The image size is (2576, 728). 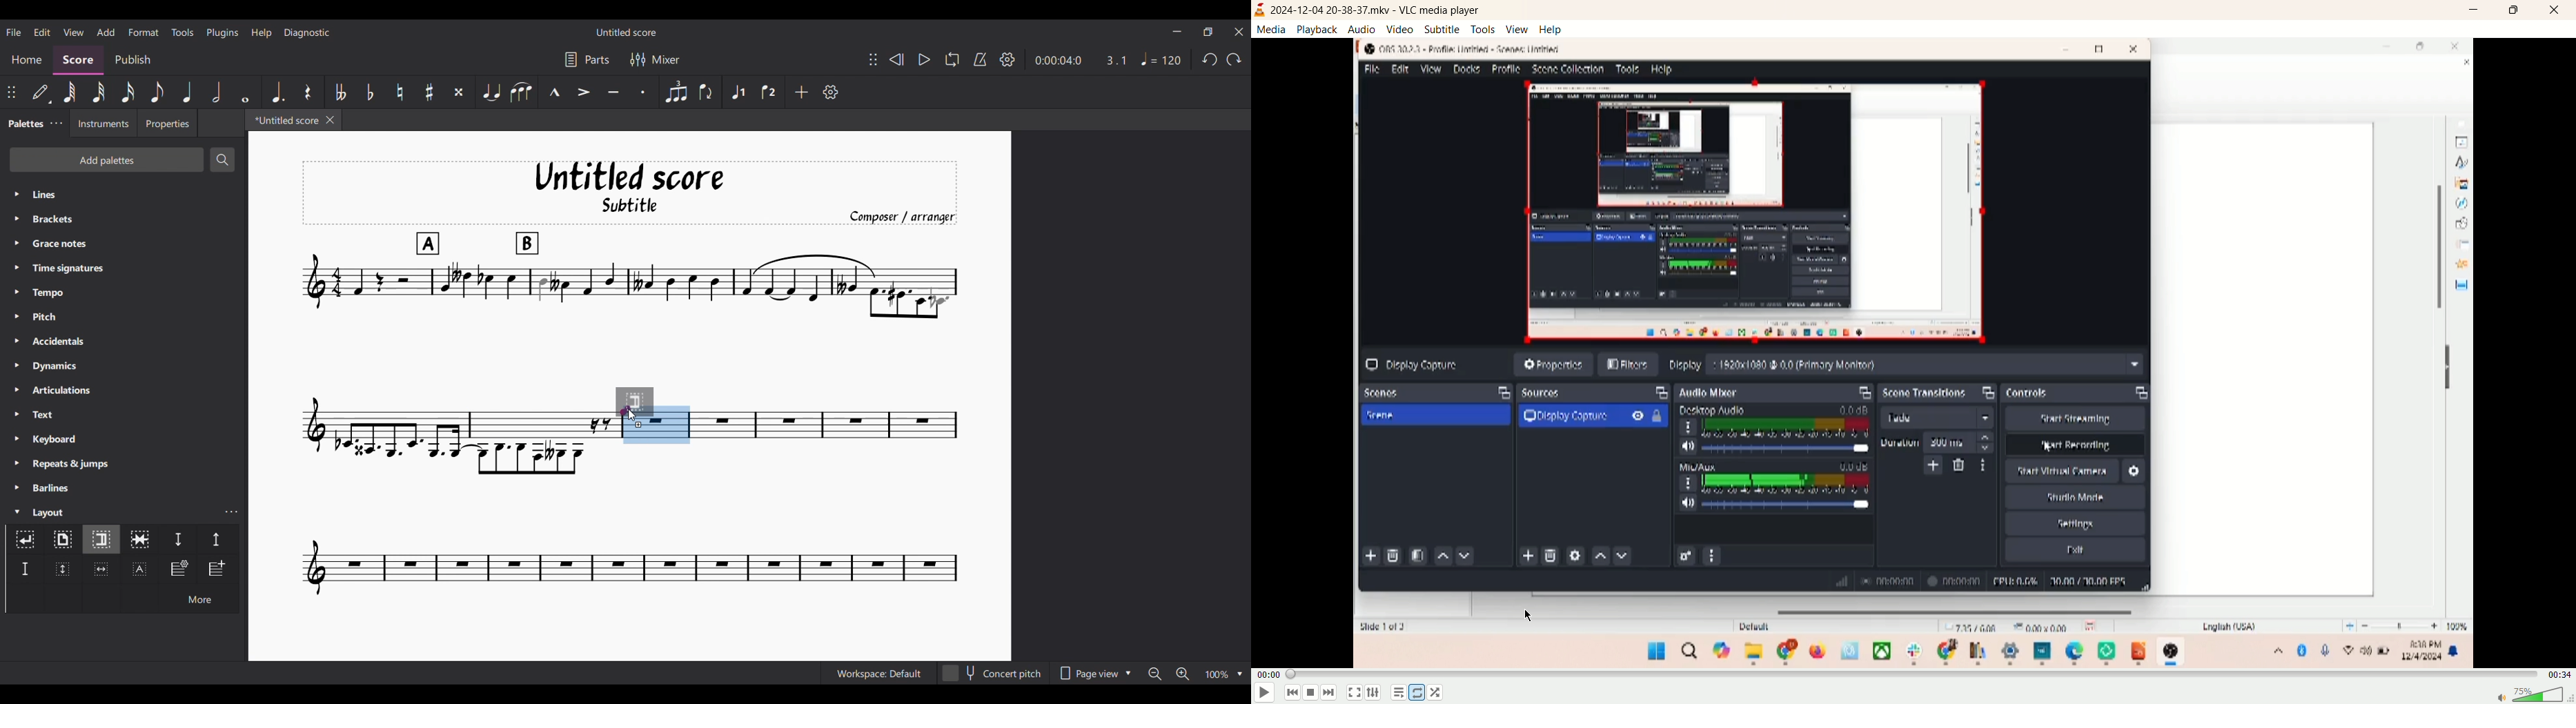 I want to click on Properties, so click(x=167, y=123).